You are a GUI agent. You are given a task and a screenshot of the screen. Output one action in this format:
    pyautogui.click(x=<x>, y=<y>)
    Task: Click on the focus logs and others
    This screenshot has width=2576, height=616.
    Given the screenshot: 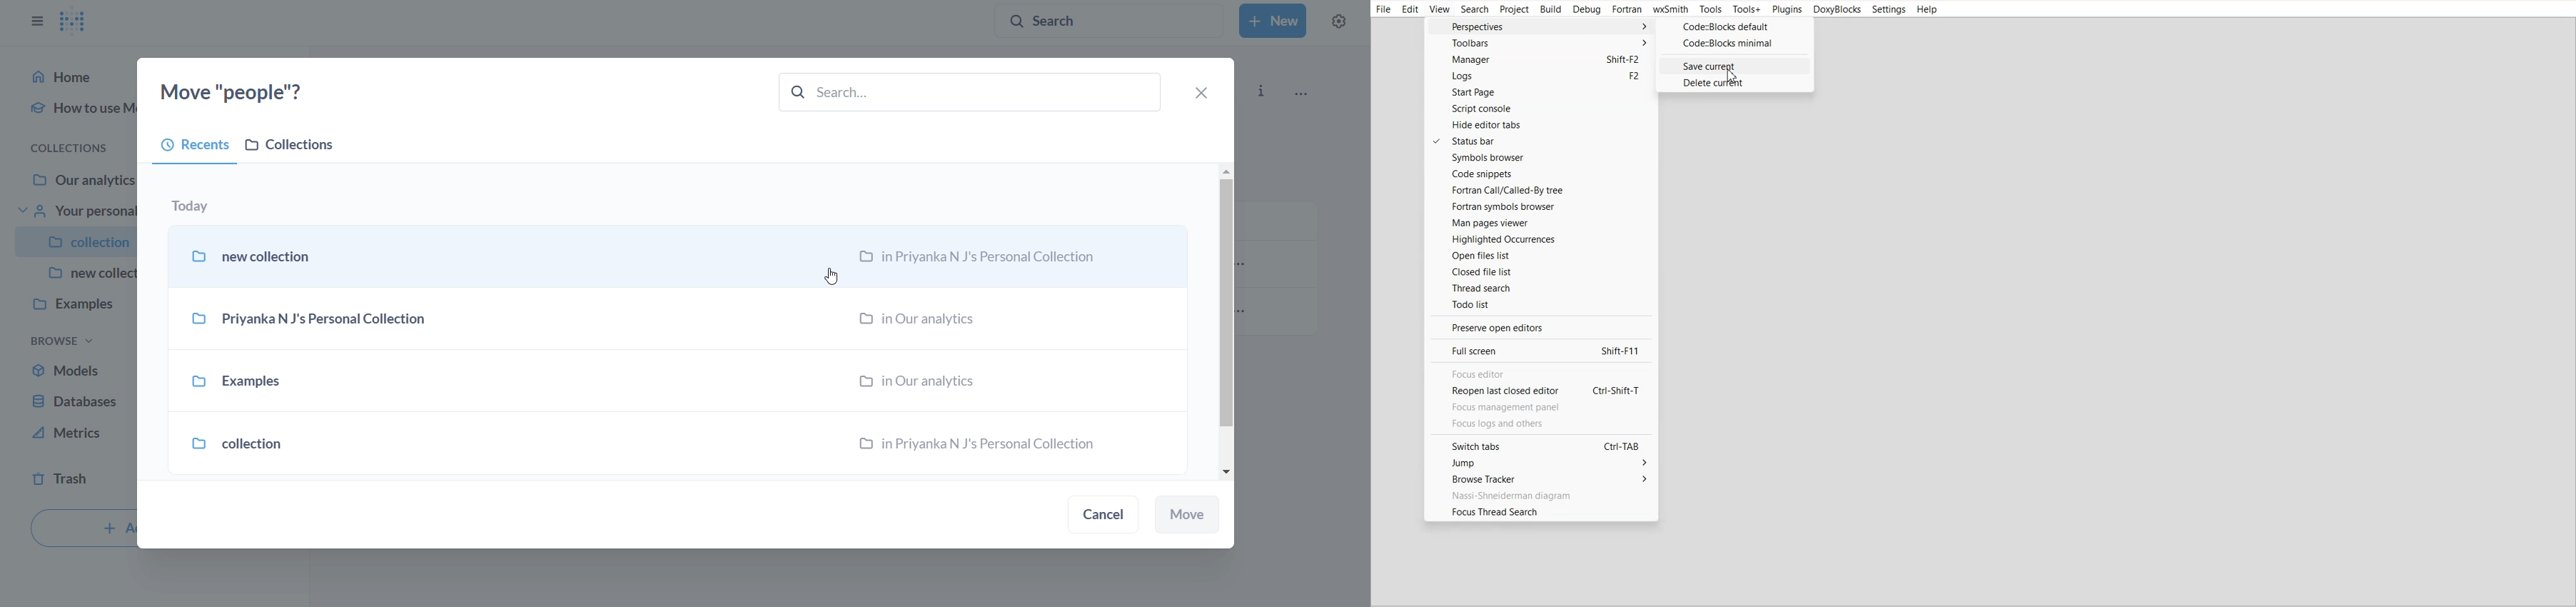 What is the action you would take?
    pyautogui.click(x=1511, y=424)
    